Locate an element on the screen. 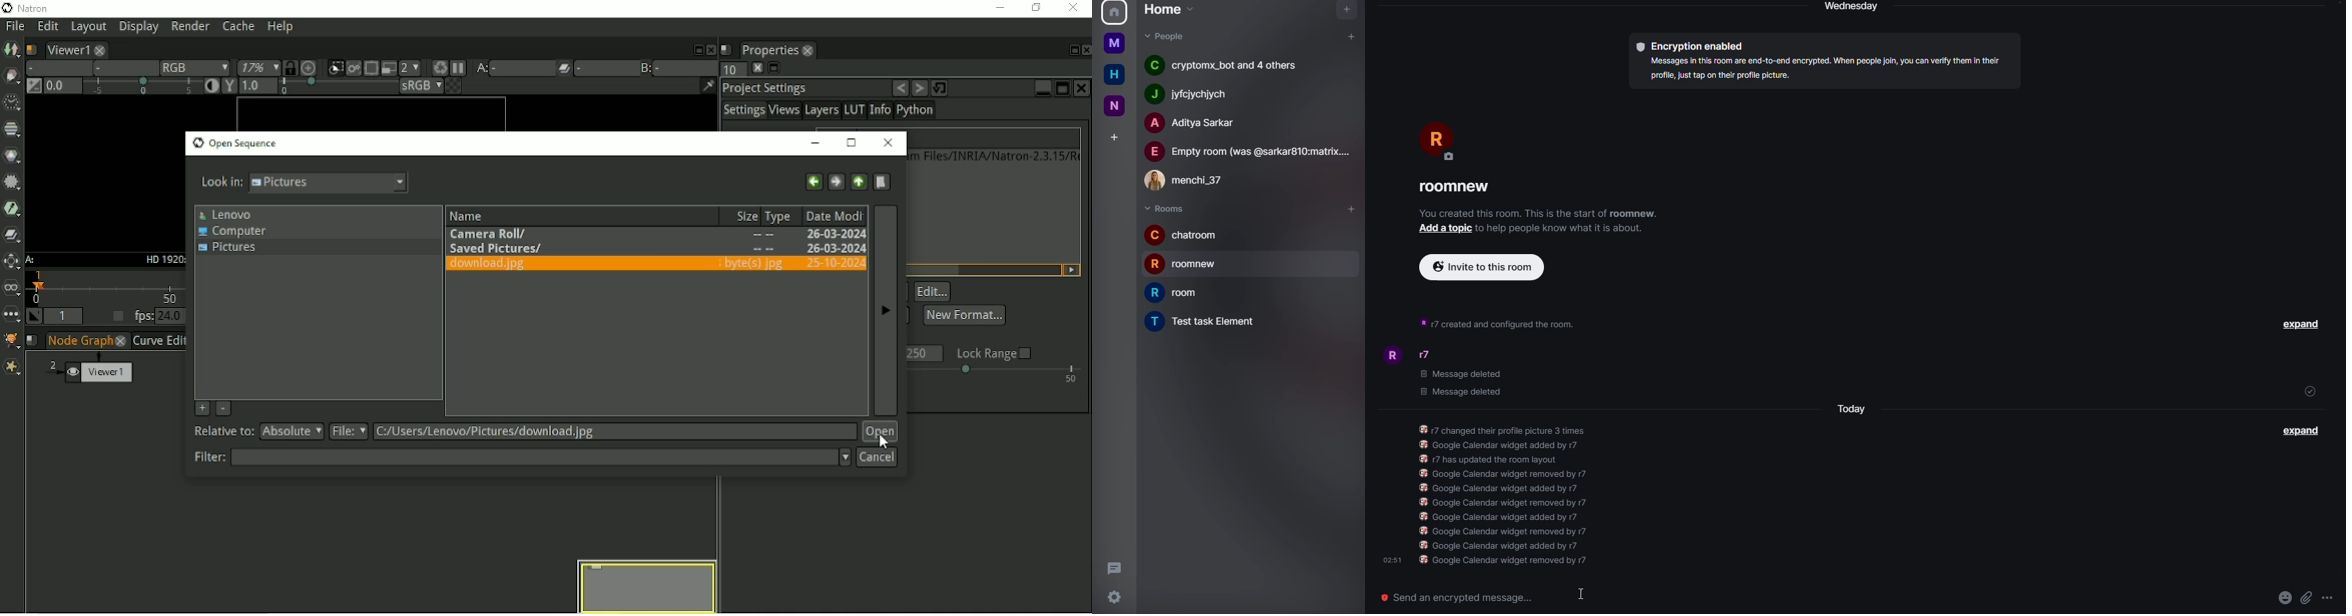 The height and width of the screenshot is (616, 2352). info is located at coordinates (1518, 494).